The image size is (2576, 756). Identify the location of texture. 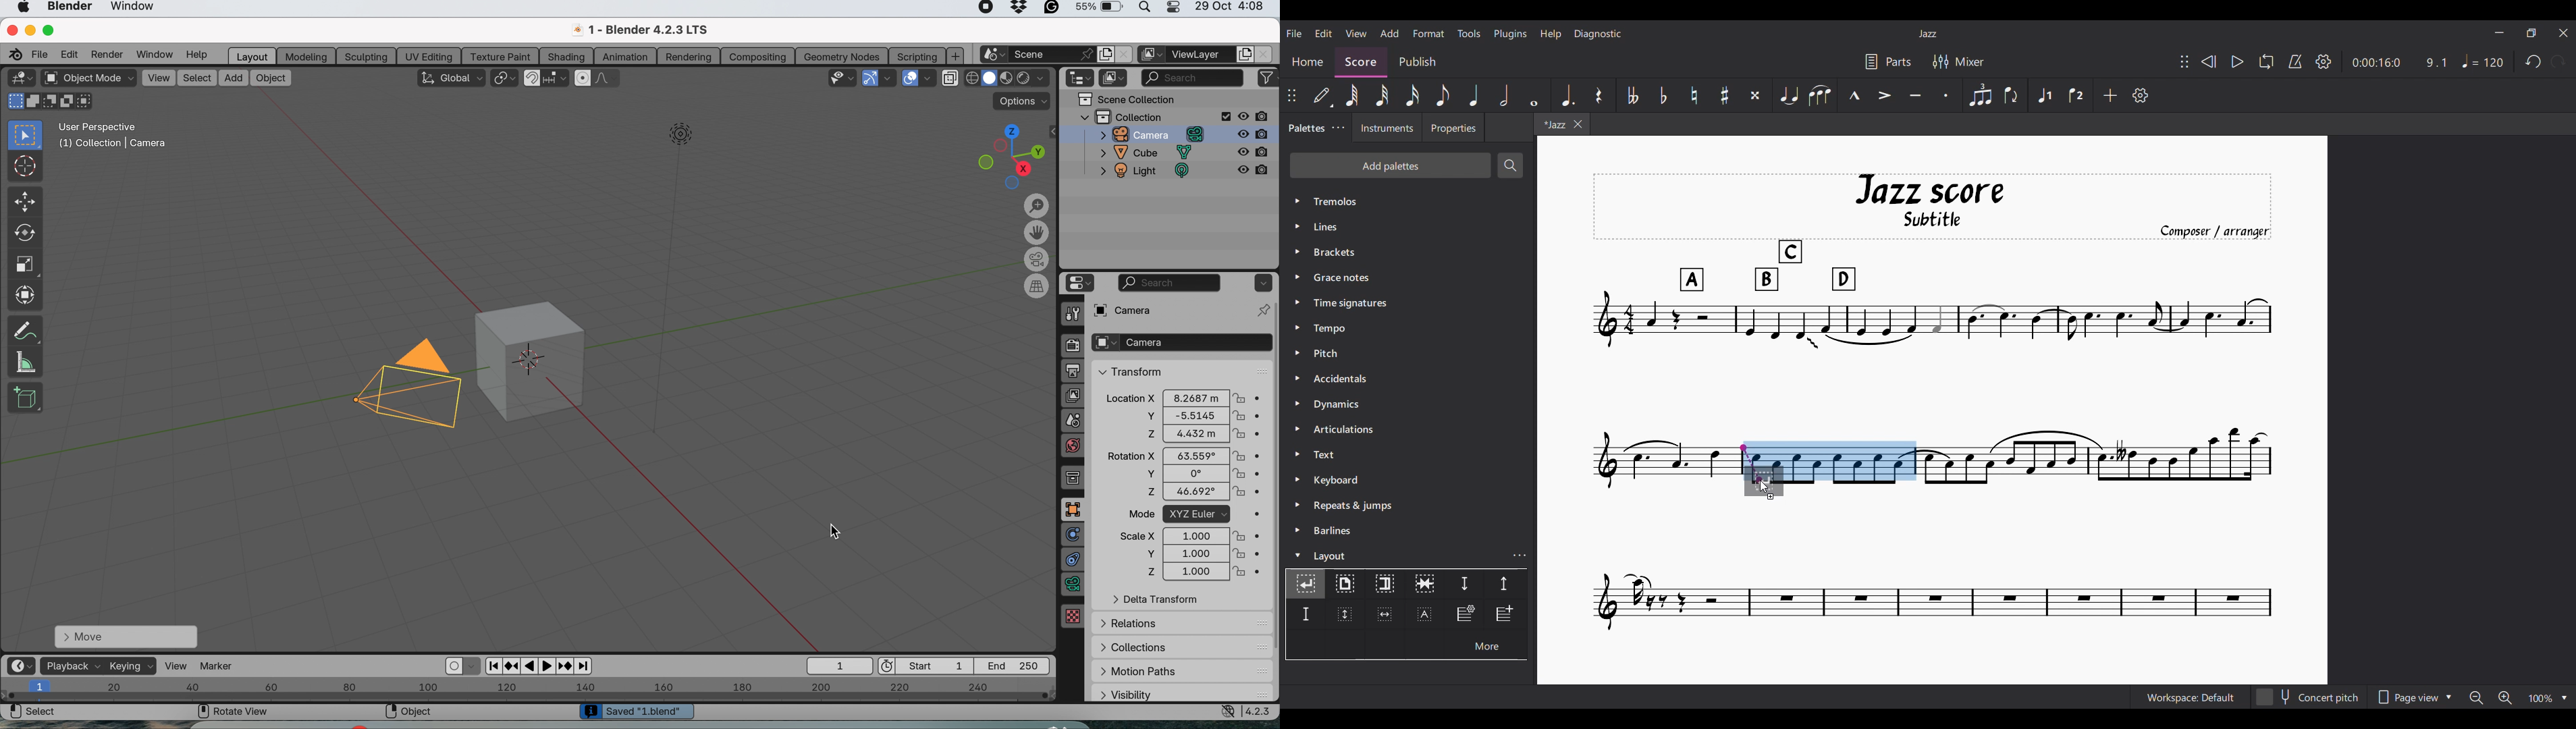
(1074, 617).